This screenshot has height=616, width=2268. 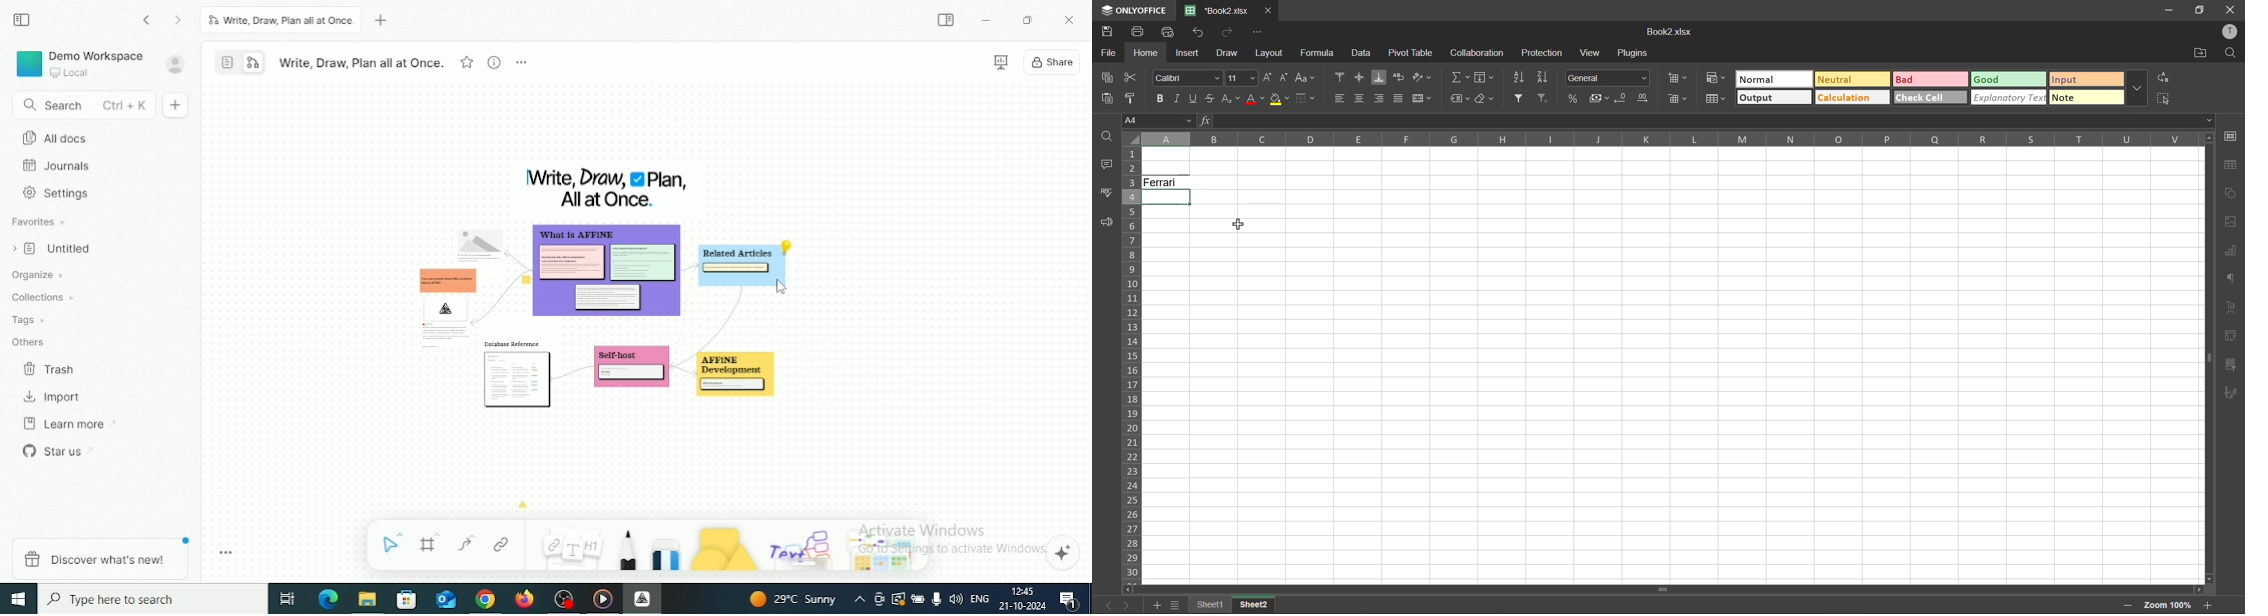 What do you see at coordinates (1144, 53) in the screenshot?
I see `home` at bounding box center [1144, 53].